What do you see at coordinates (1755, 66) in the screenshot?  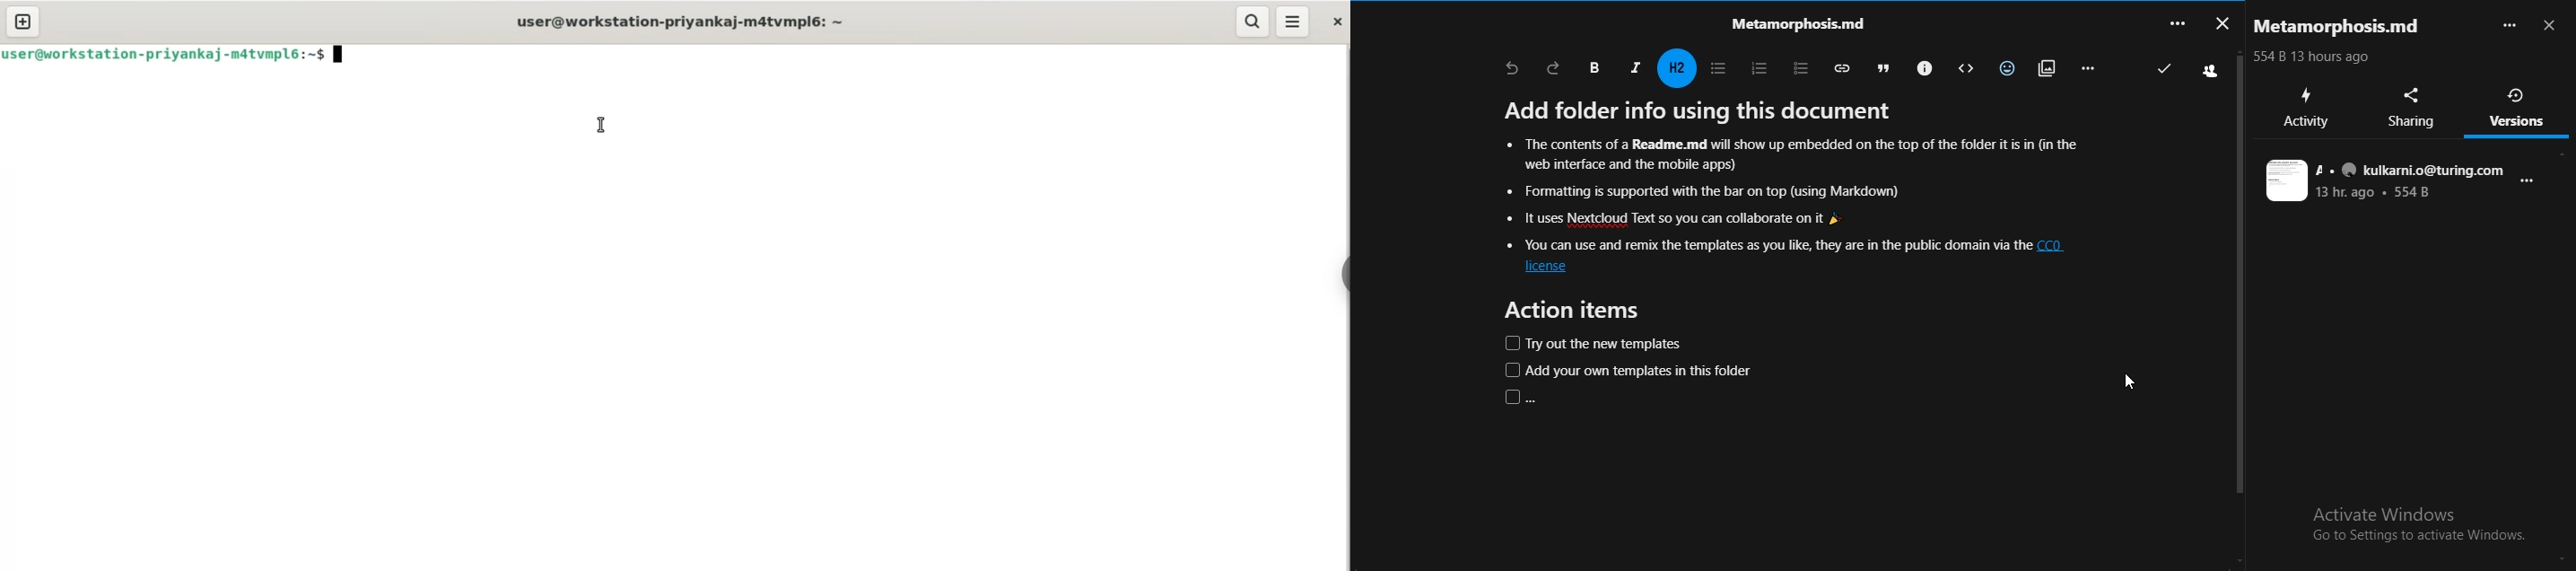 I see `ordered list` at bounding box center [1755, 66].